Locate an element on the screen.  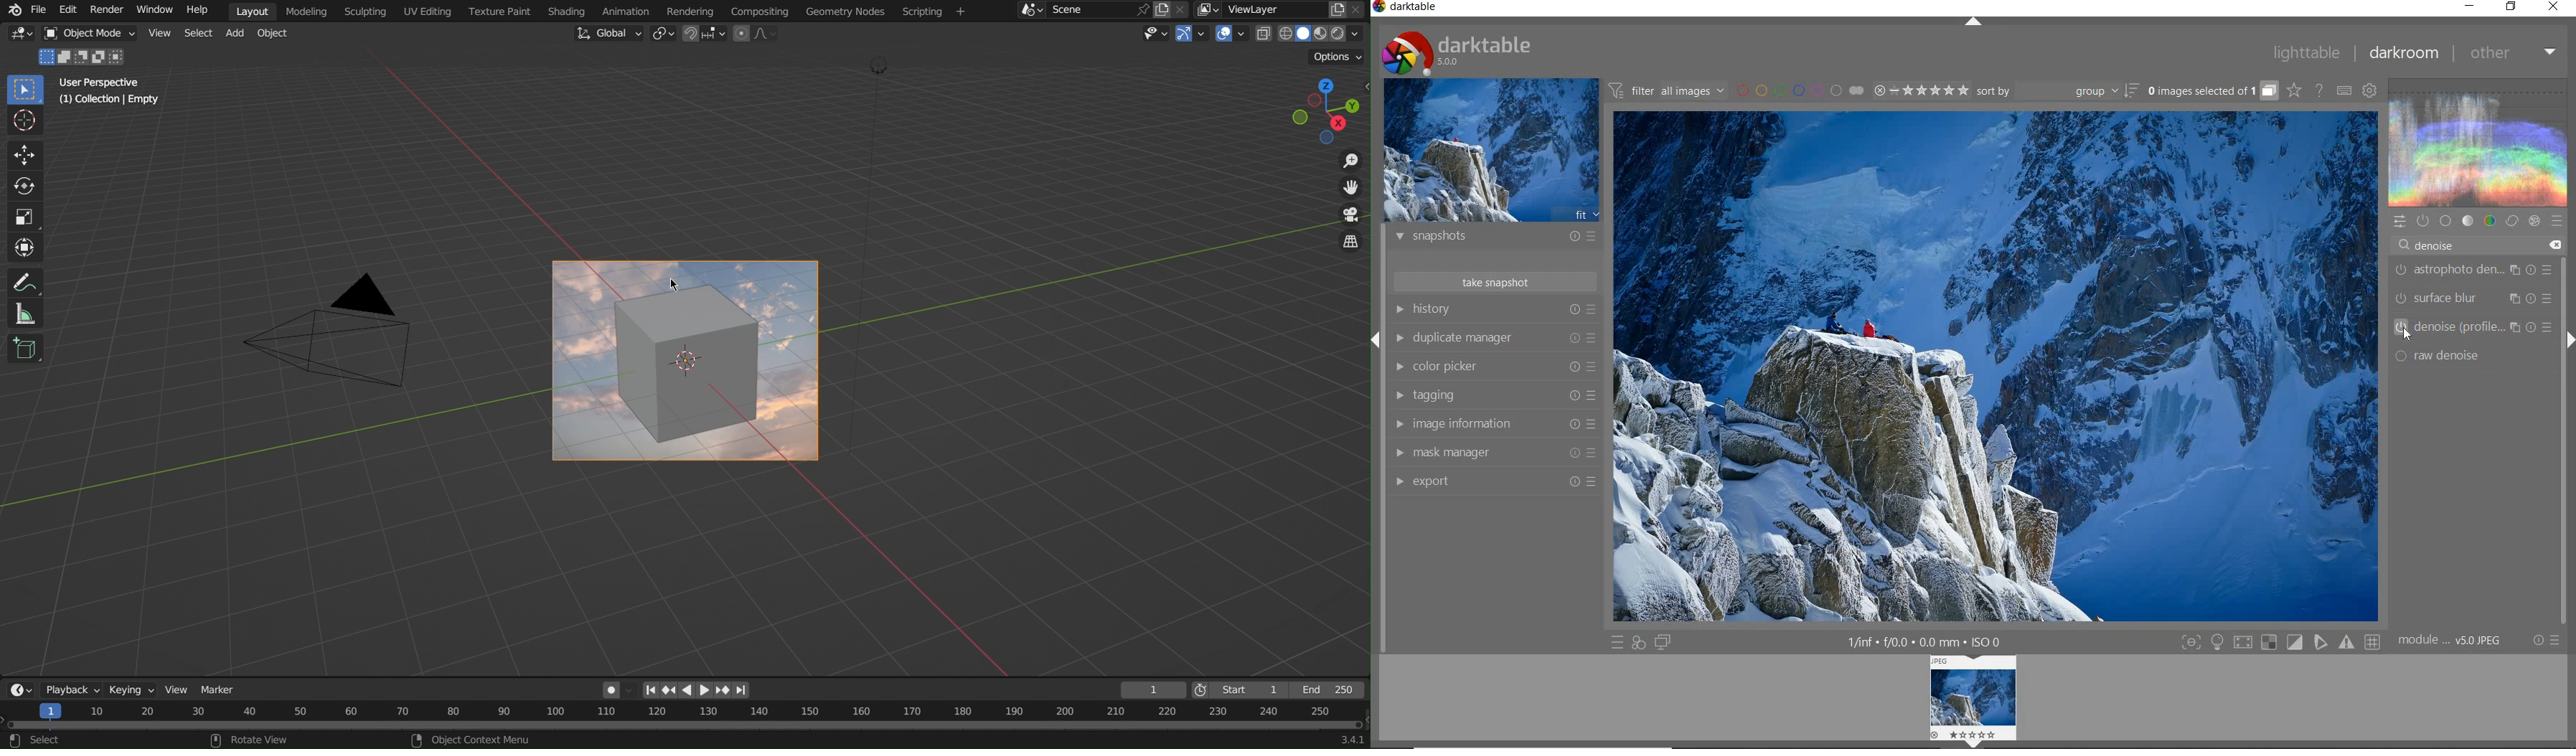
Proportional Editing is located at coordinates (761, 34).